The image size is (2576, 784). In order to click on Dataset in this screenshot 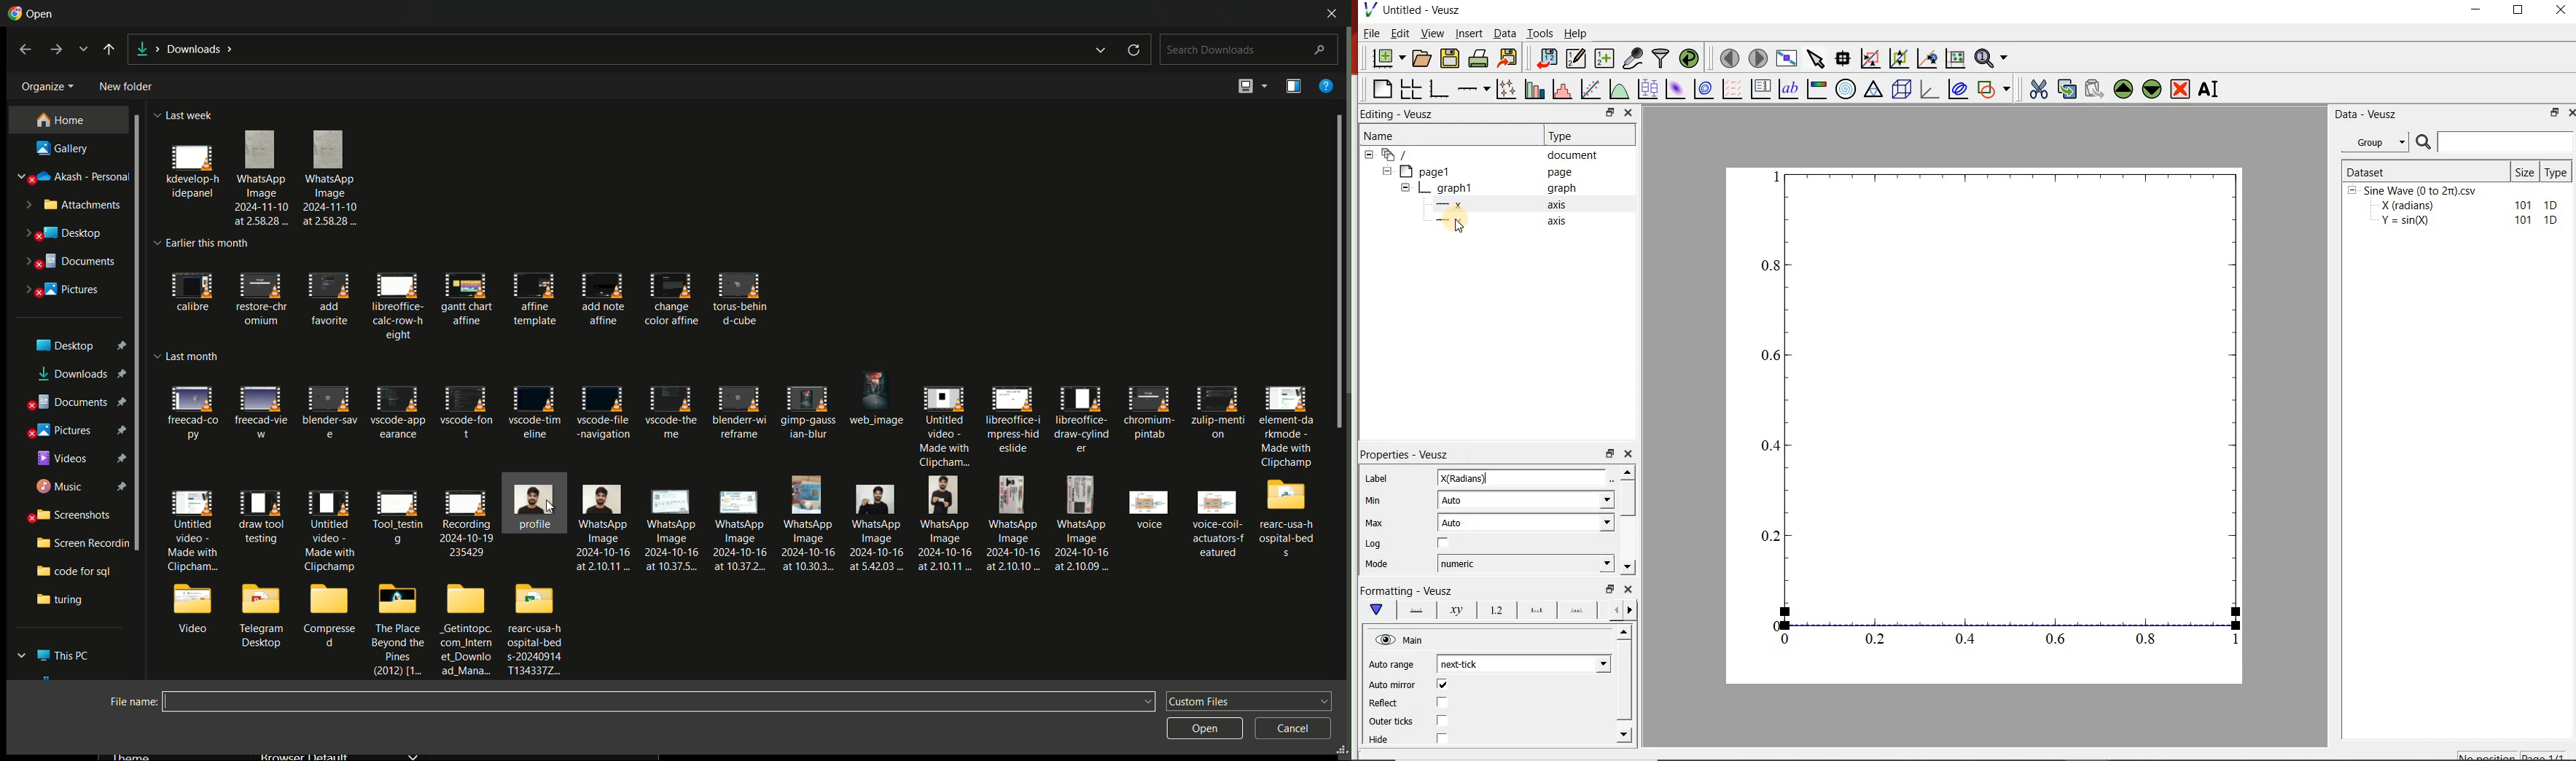, I will do `click(2424, 171)`.